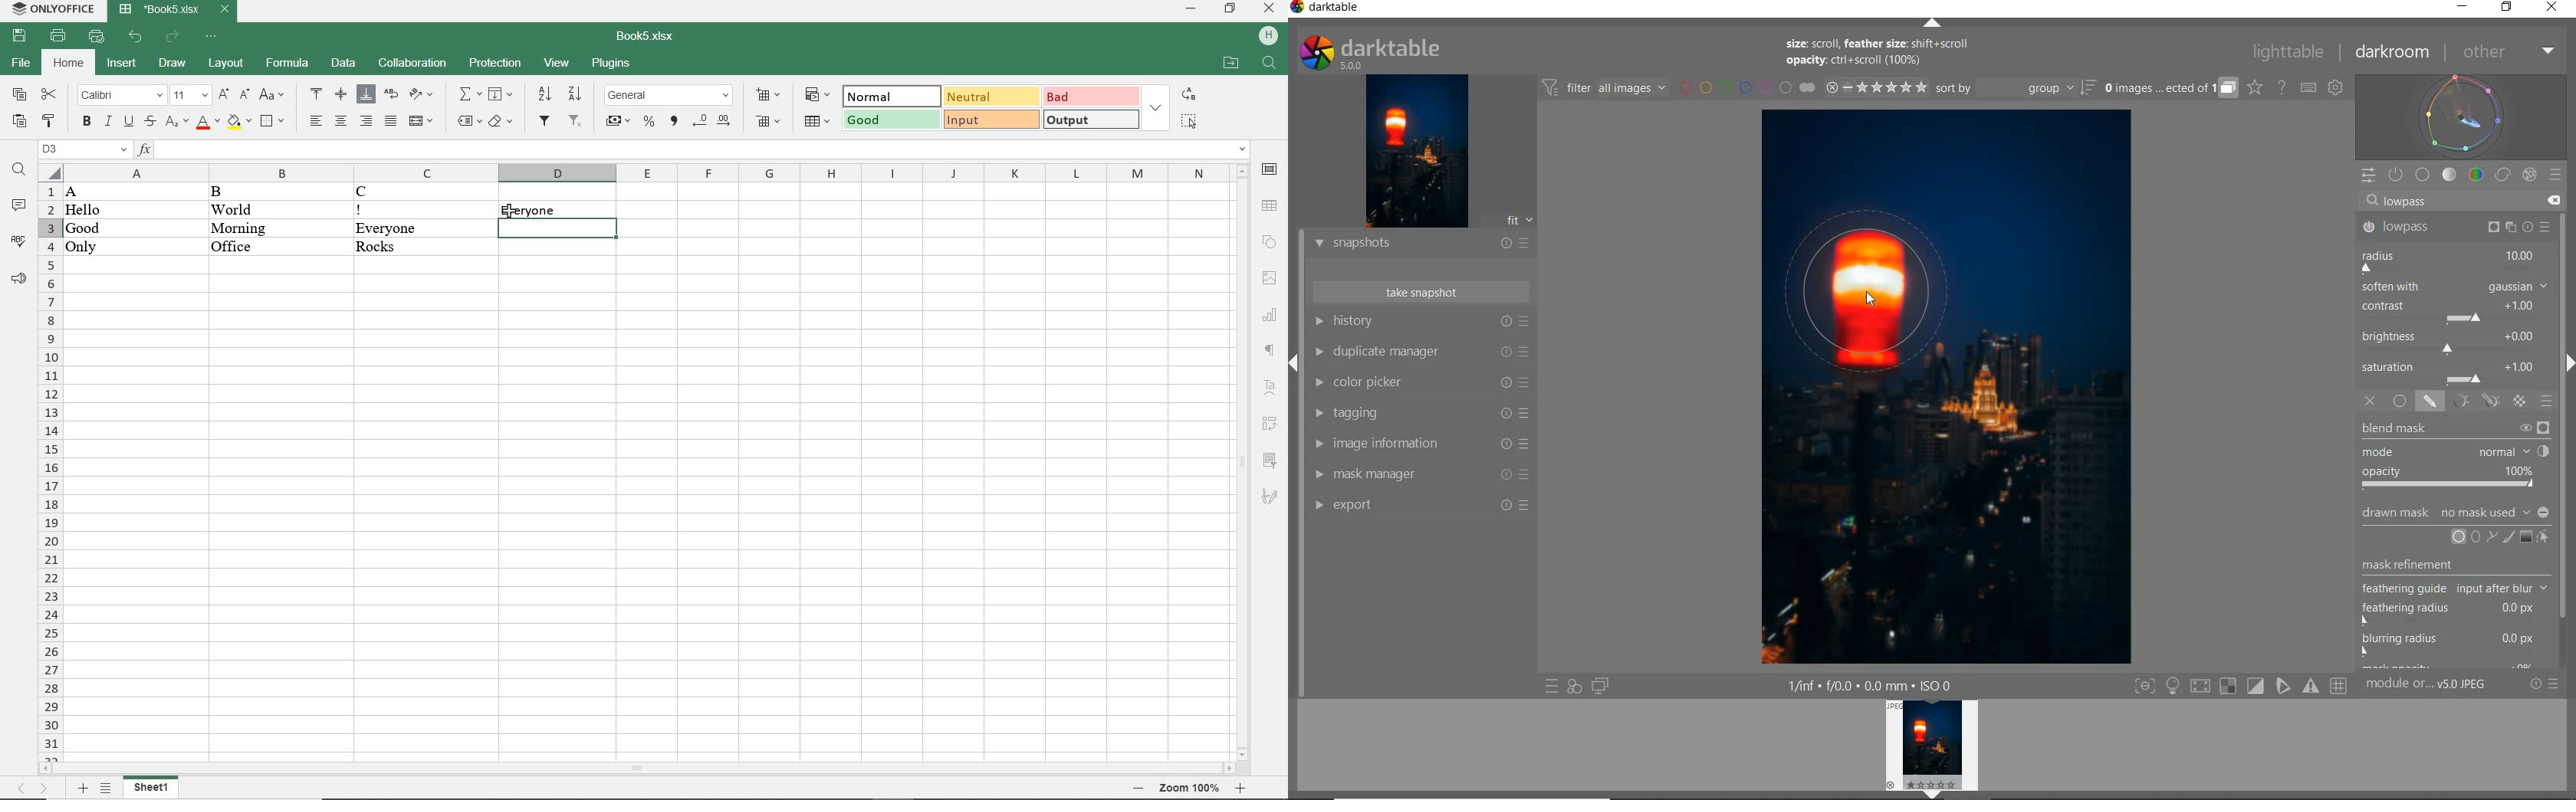 The width and height of the screenshot is (2576, 812). What do you see at coordinates (2454, 510) in the screenshot?
I see `DRAWN AMSK` at bounding box center [2454, 510].